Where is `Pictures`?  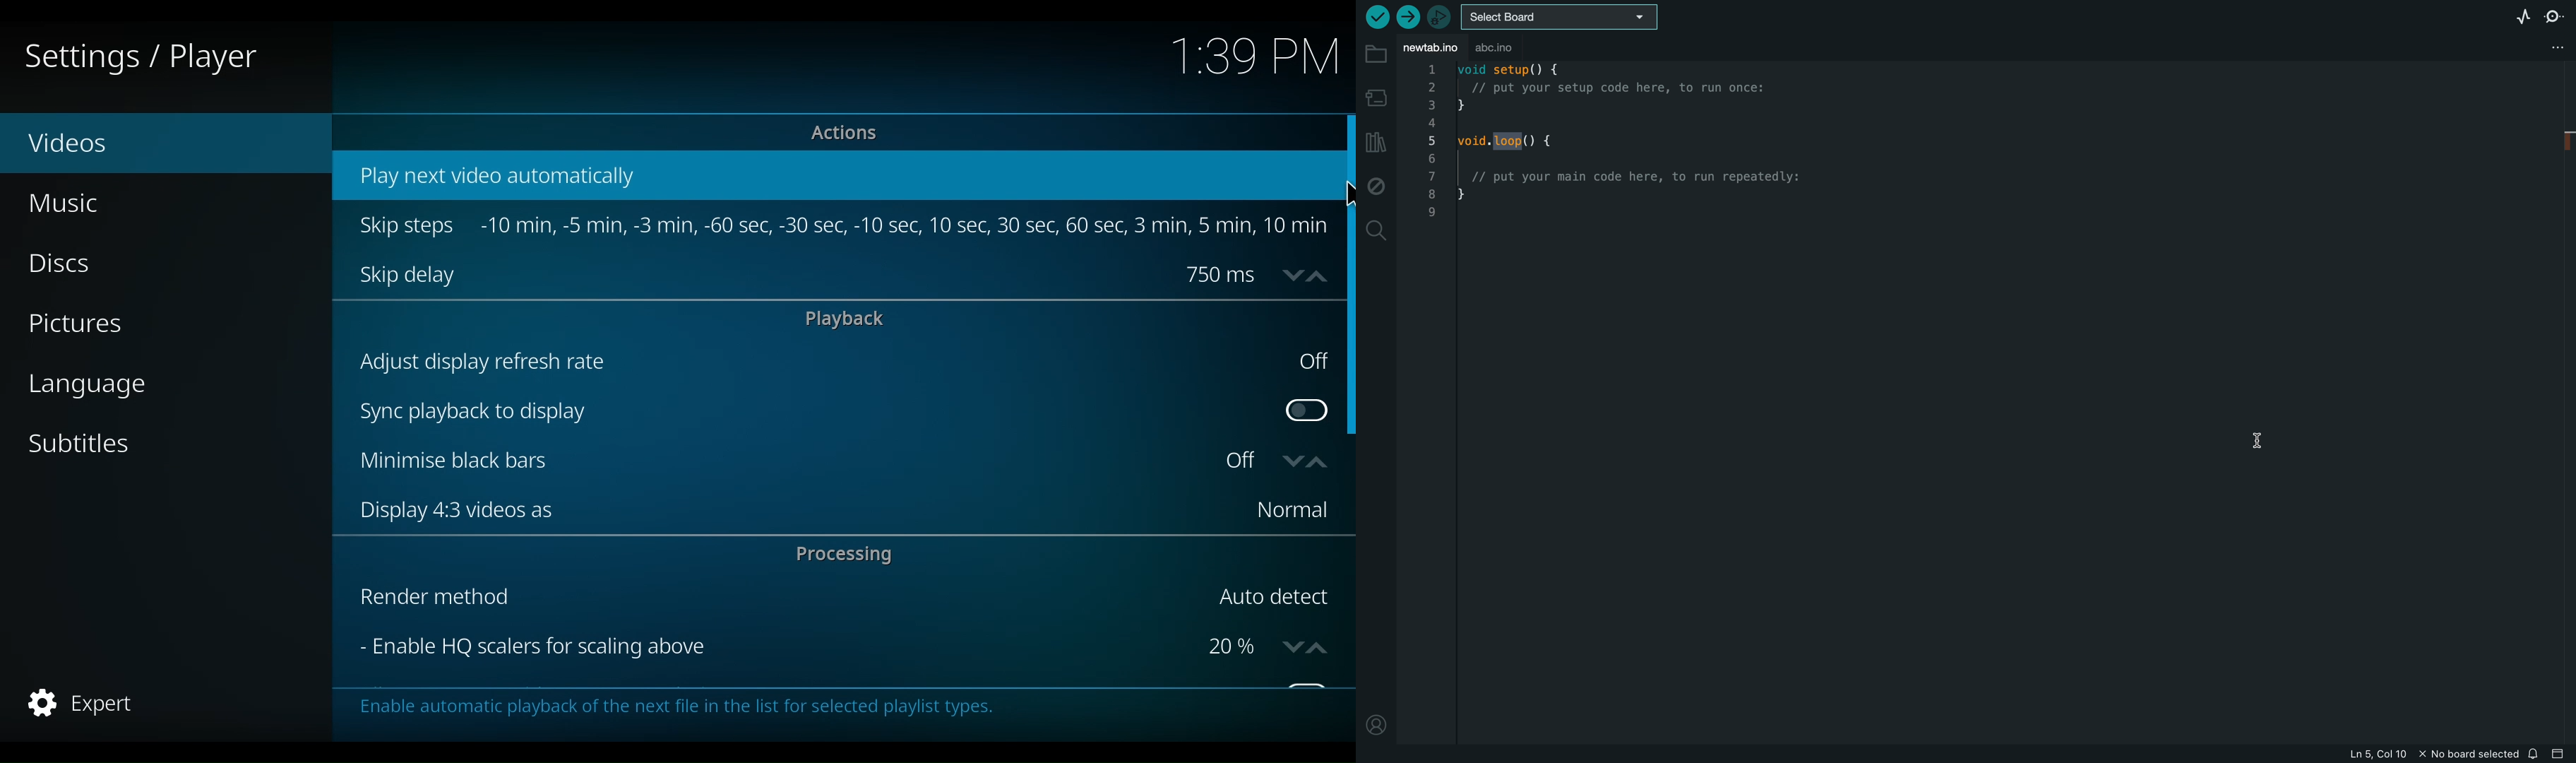 Pictures is located at coordinates (80, 326).